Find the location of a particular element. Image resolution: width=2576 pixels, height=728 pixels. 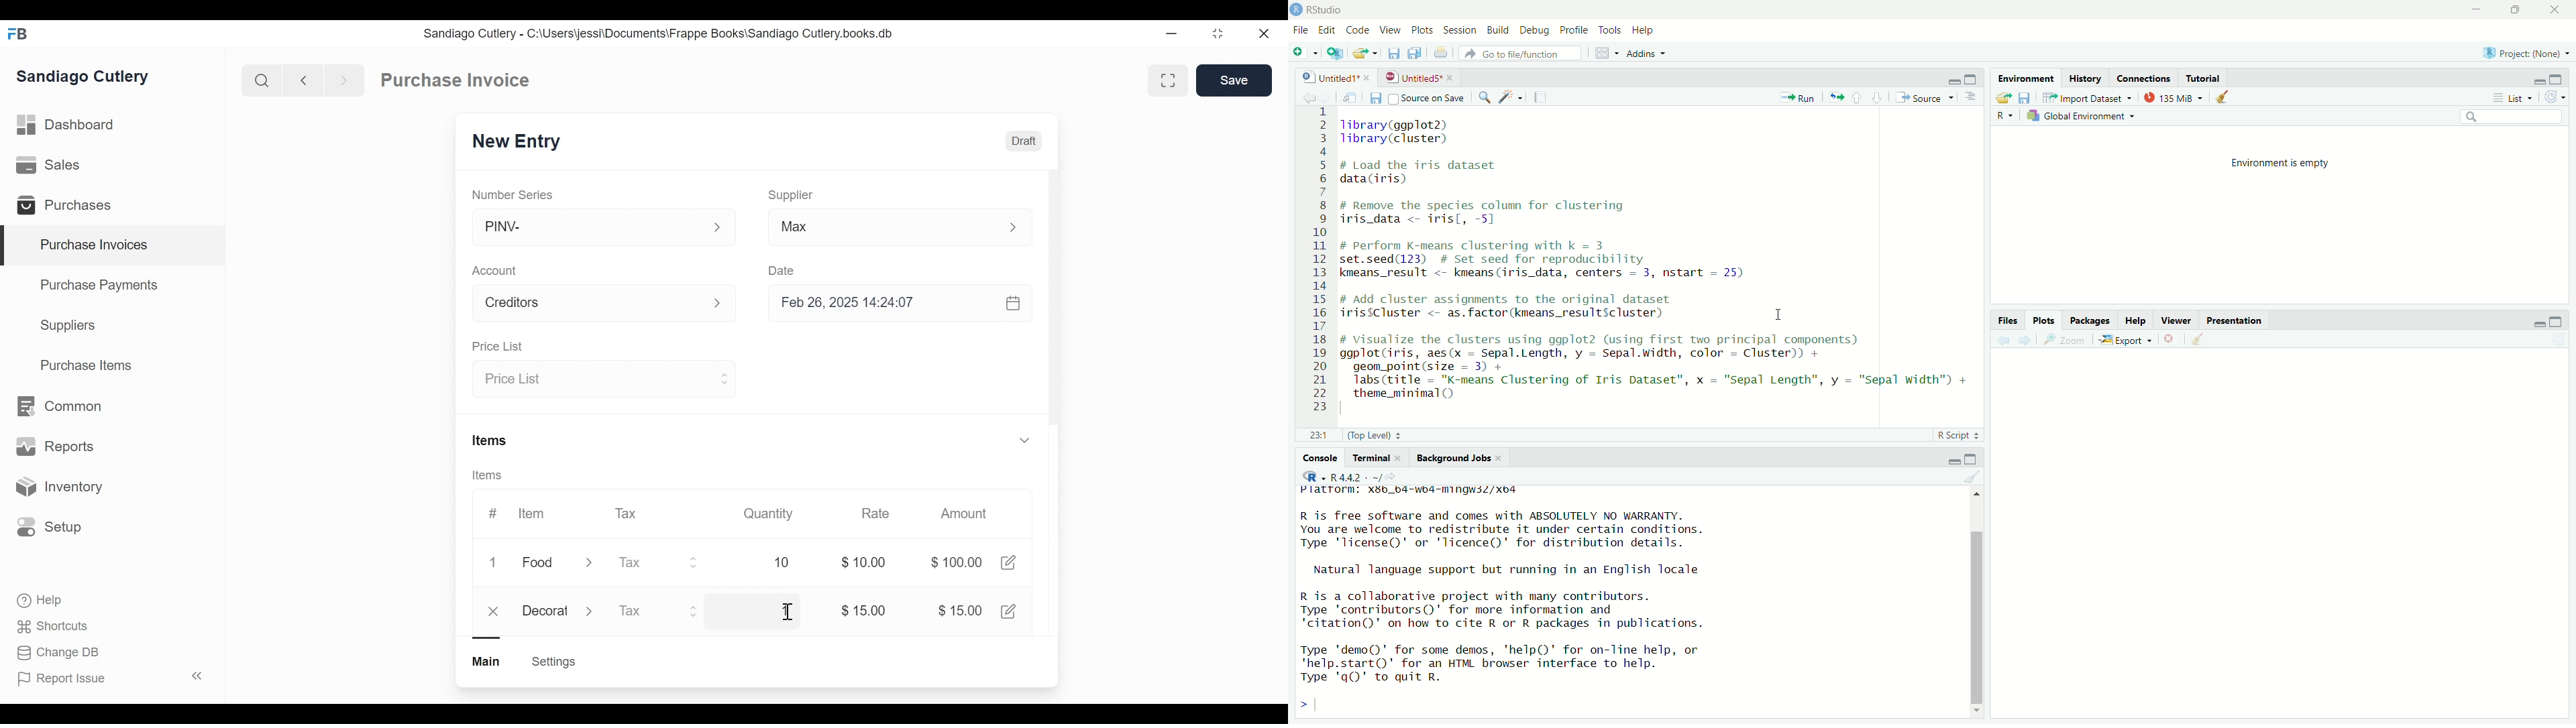

Common is located at coordinates (58, 406).